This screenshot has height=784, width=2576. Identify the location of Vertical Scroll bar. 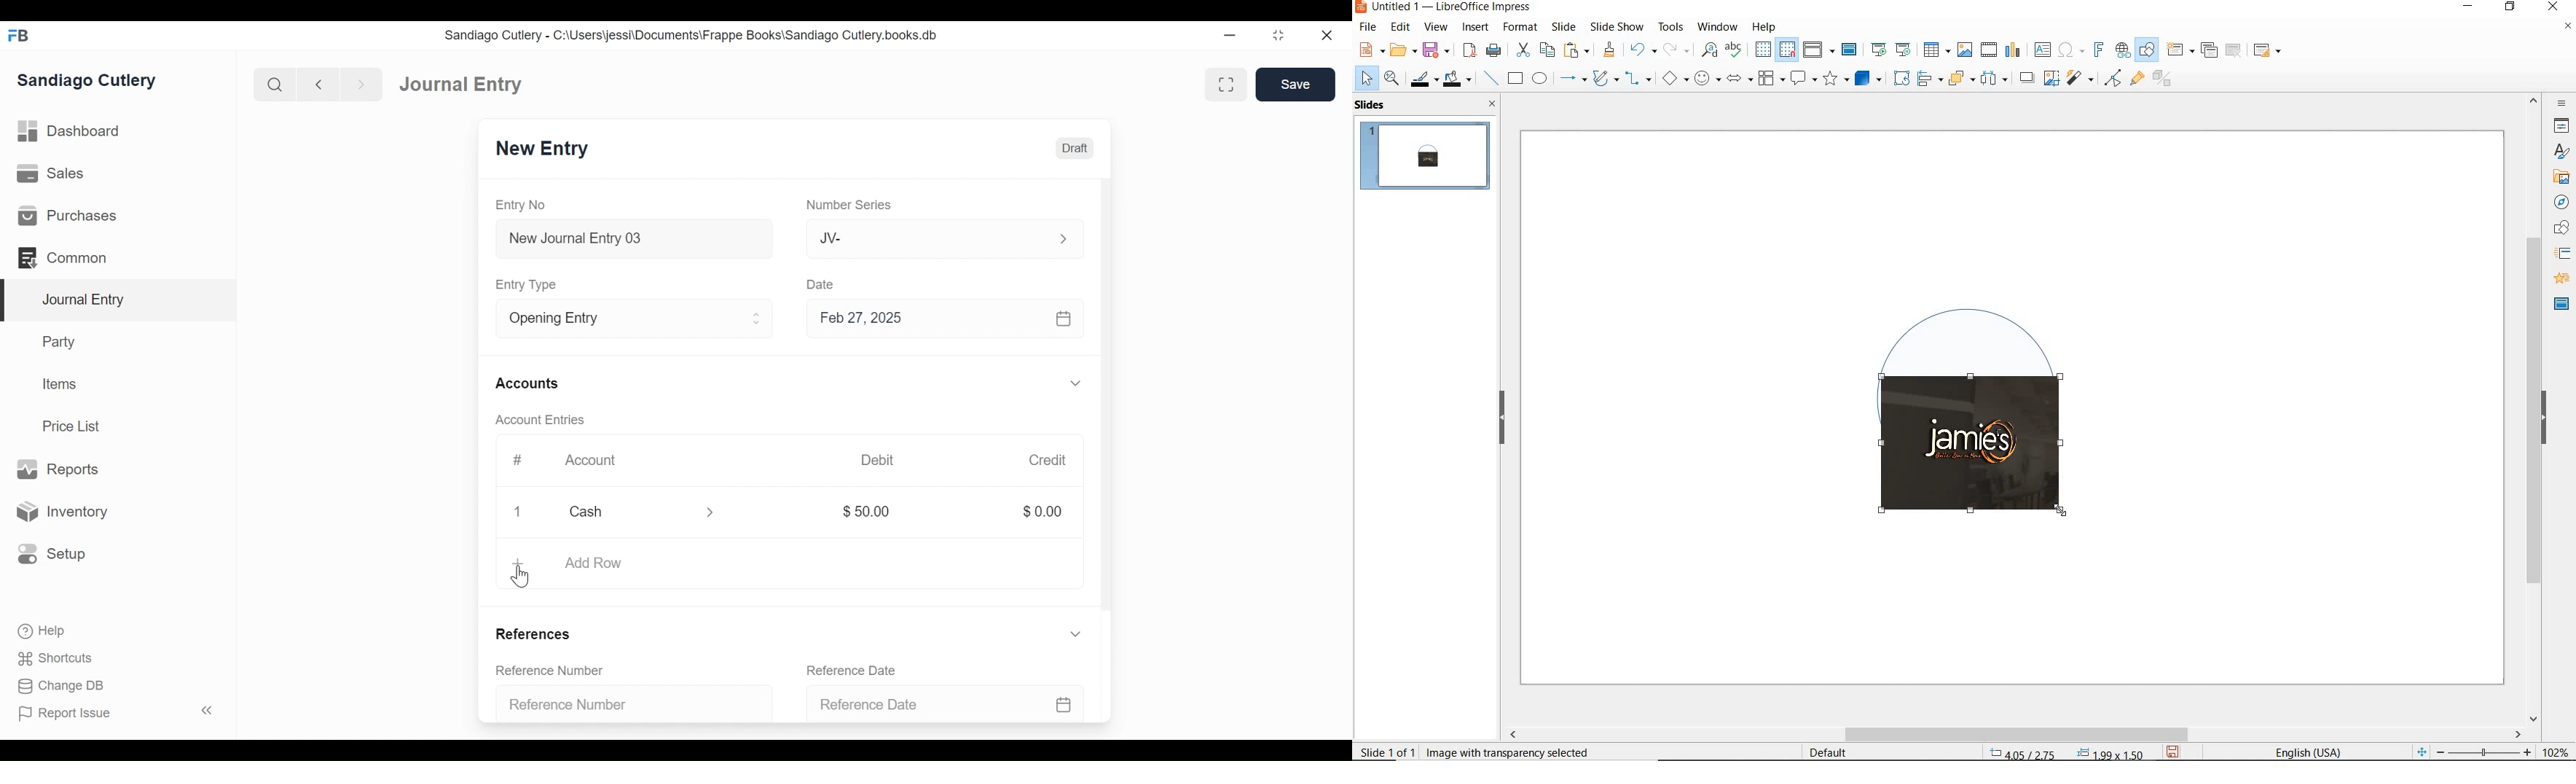
(1108, 408).